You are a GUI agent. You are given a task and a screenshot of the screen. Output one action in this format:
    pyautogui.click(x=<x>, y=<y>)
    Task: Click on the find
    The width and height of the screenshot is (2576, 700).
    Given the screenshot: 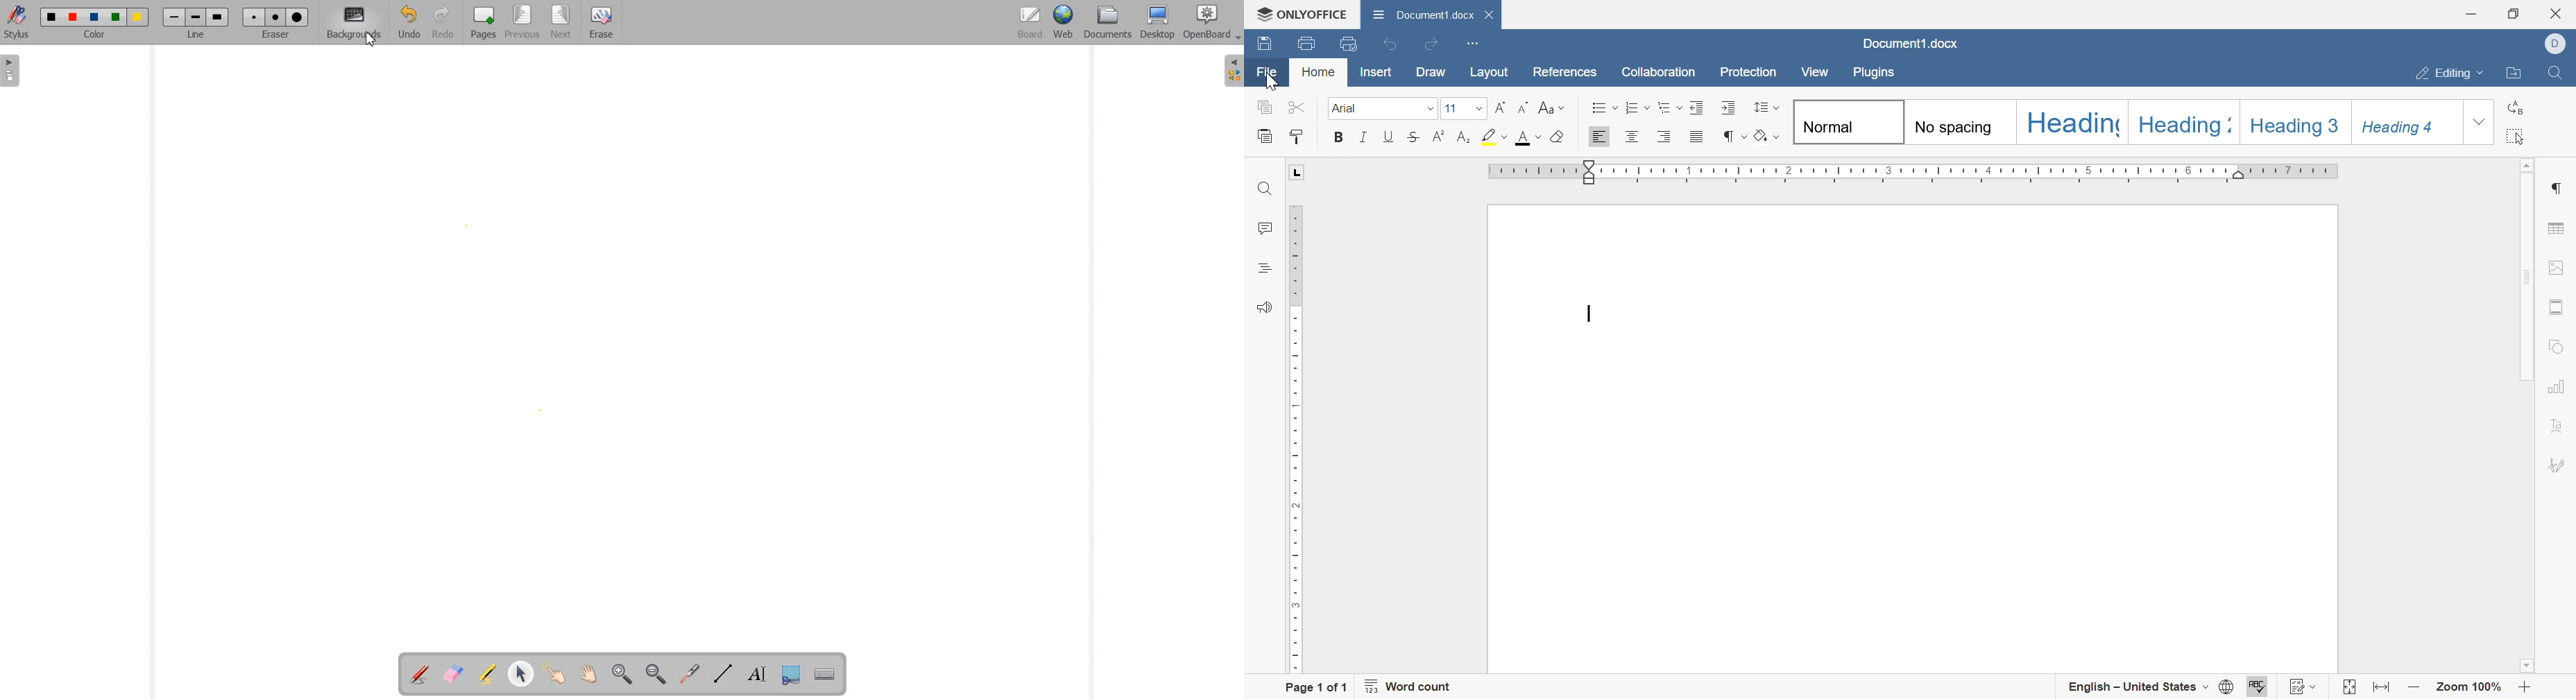 What is the action you would take?
    pyautogui.click(x=1265, y=187)
    